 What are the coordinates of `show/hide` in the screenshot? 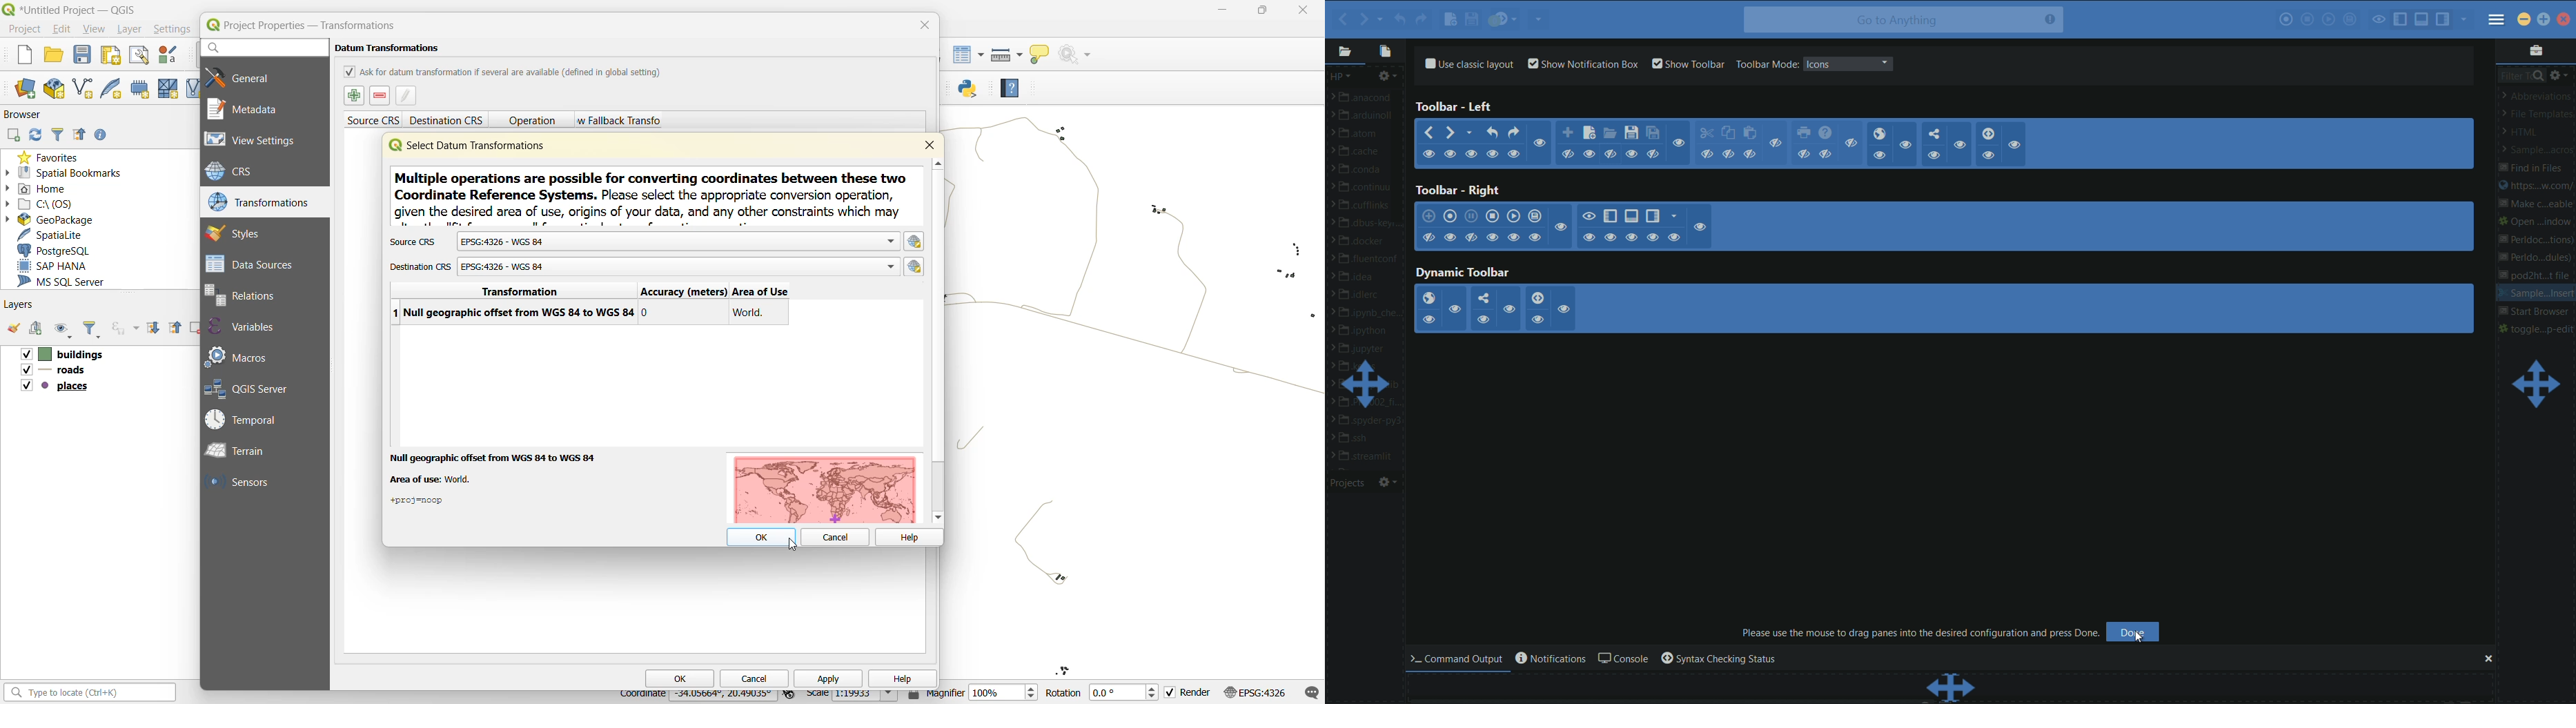 It's located at (1935, 156).